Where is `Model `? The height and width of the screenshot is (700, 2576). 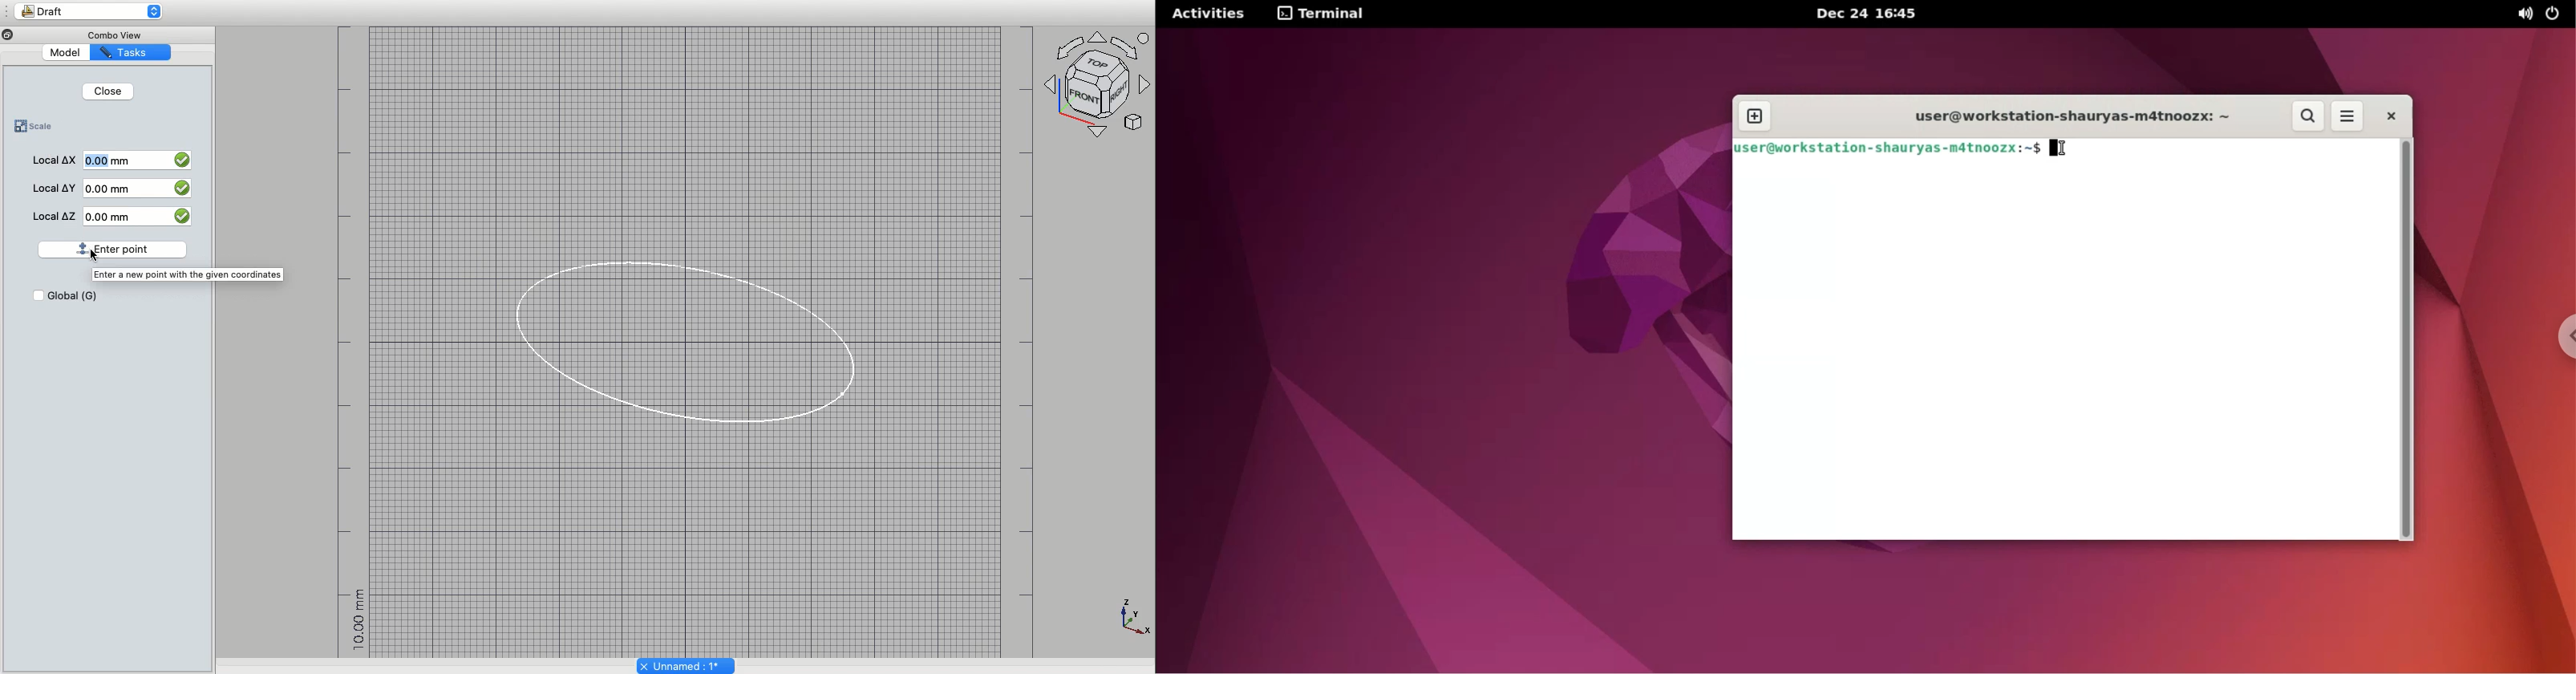 Model  is located at coordinates (82, 53).